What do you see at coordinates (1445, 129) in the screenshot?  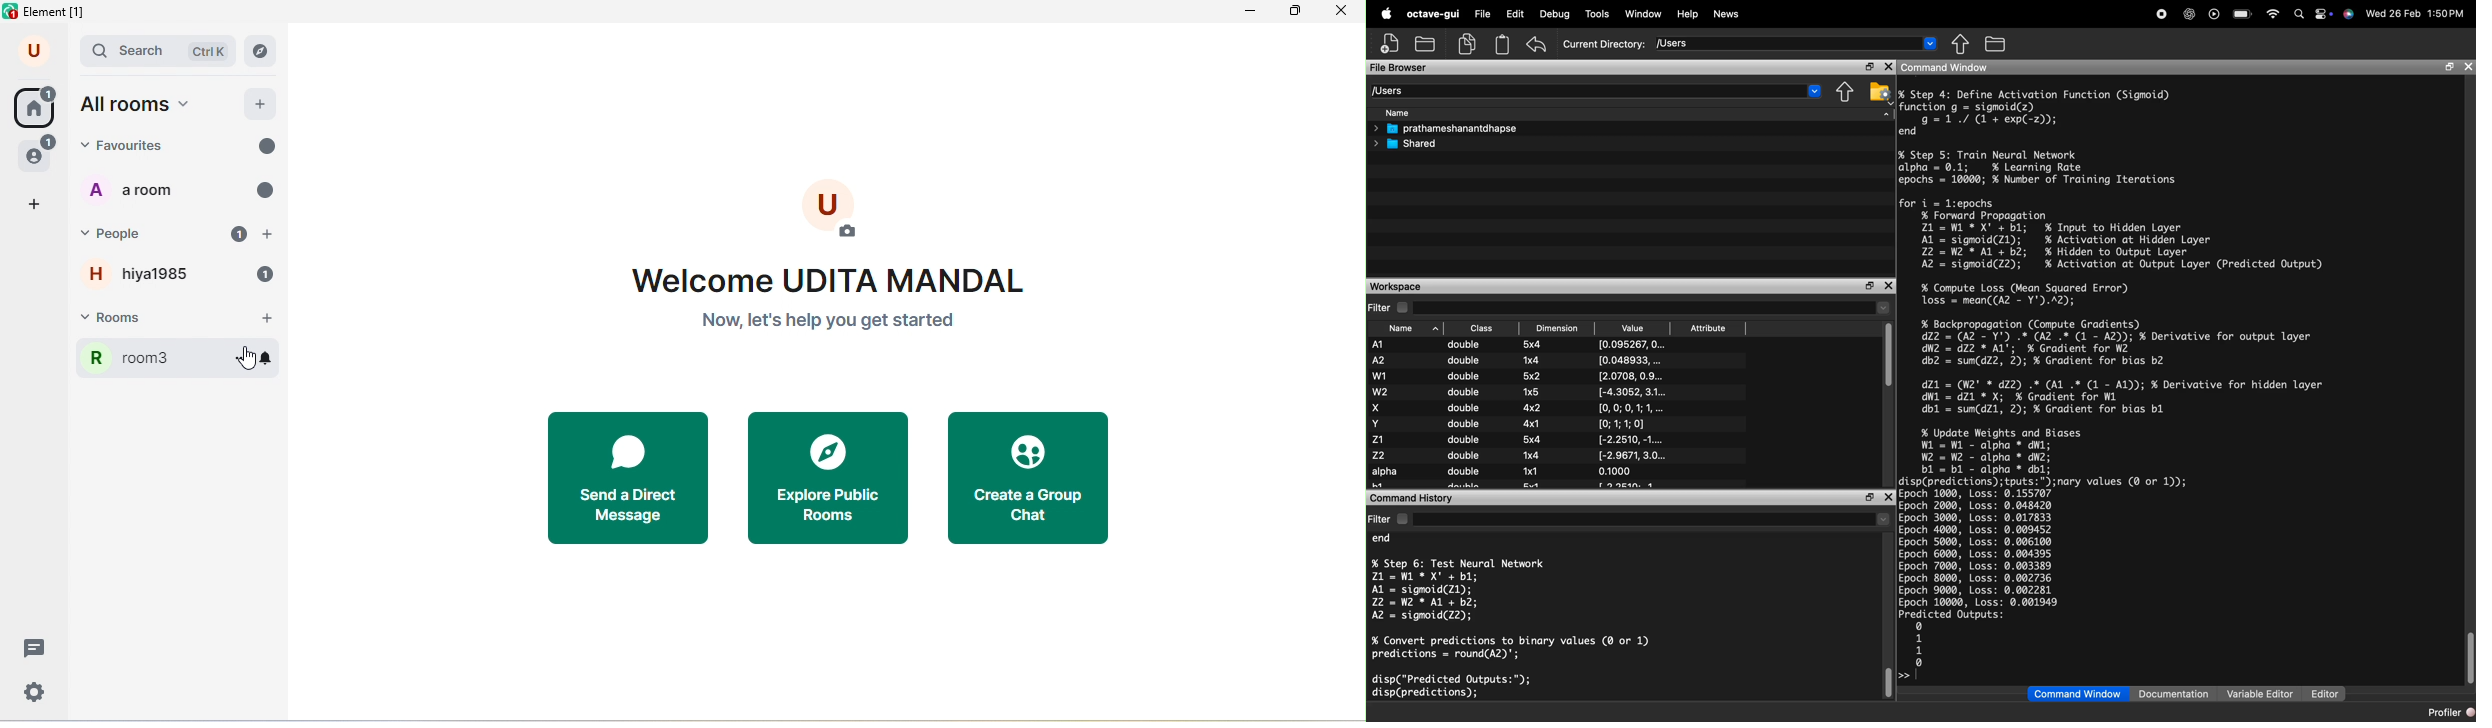 I see `prathameshanantdhapse` at bounding box center [1445, 129].